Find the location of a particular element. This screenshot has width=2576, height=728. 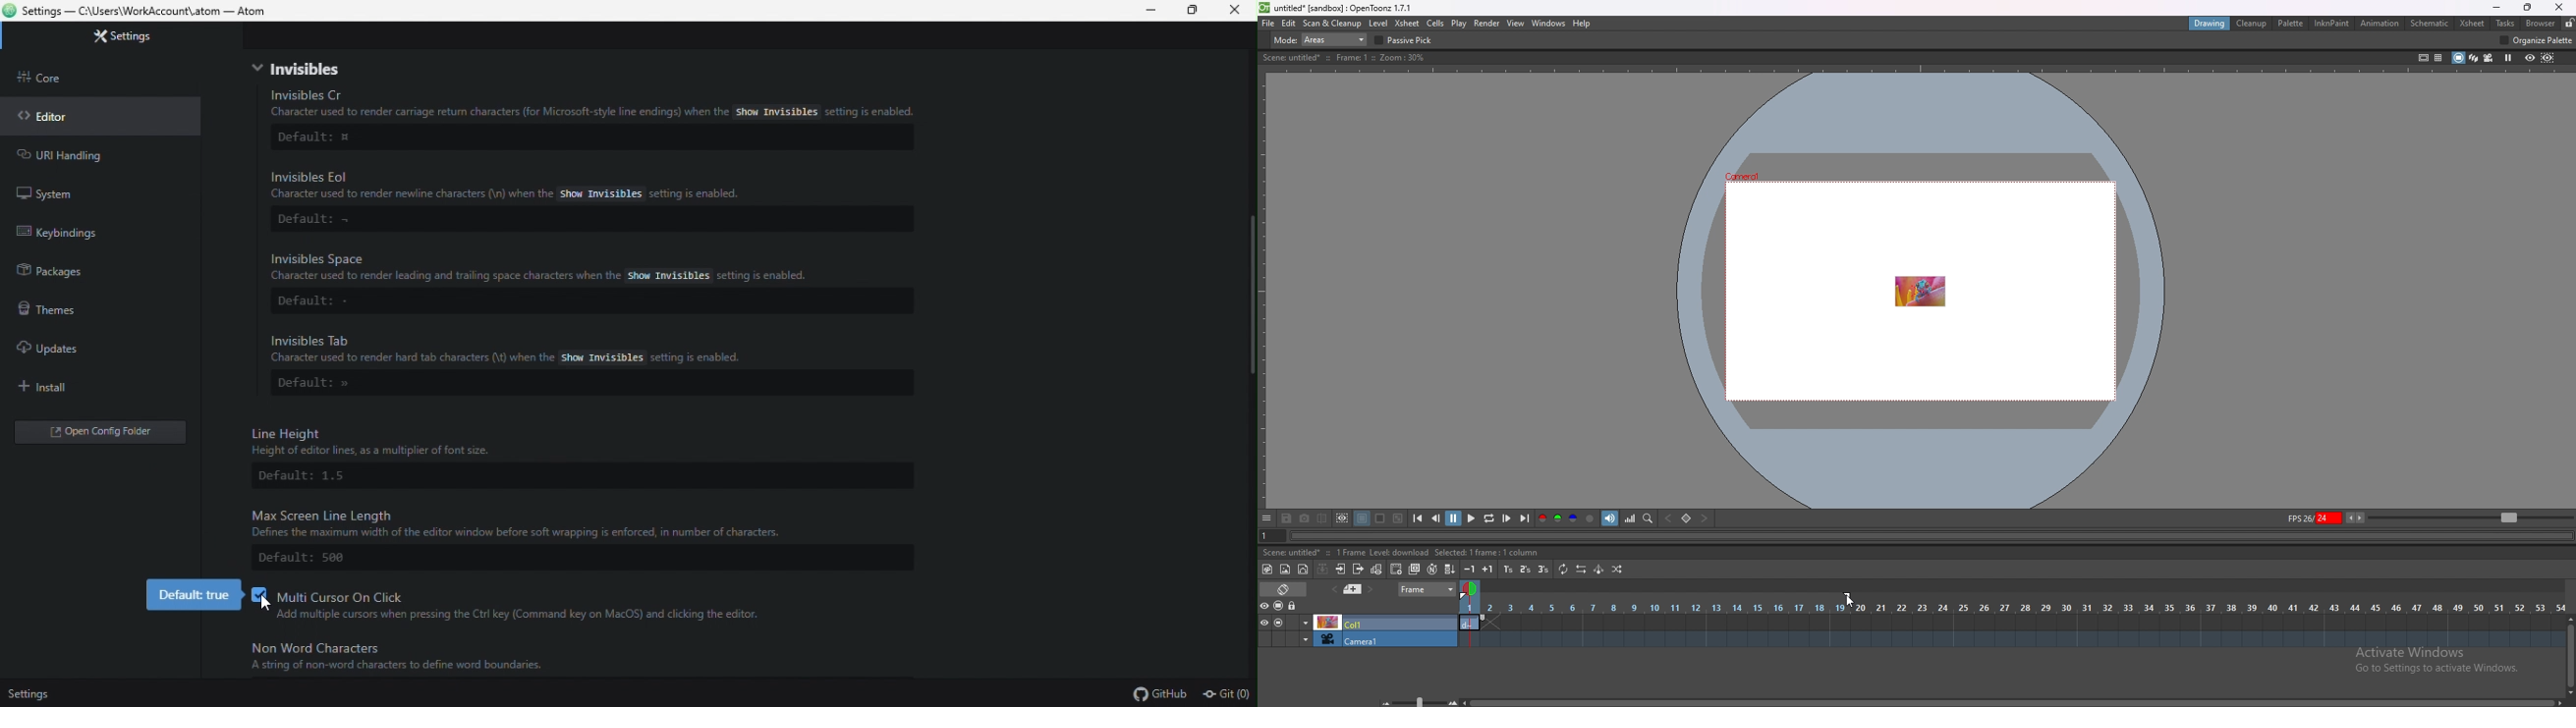

end frame is located at coordinates (1850, 596).